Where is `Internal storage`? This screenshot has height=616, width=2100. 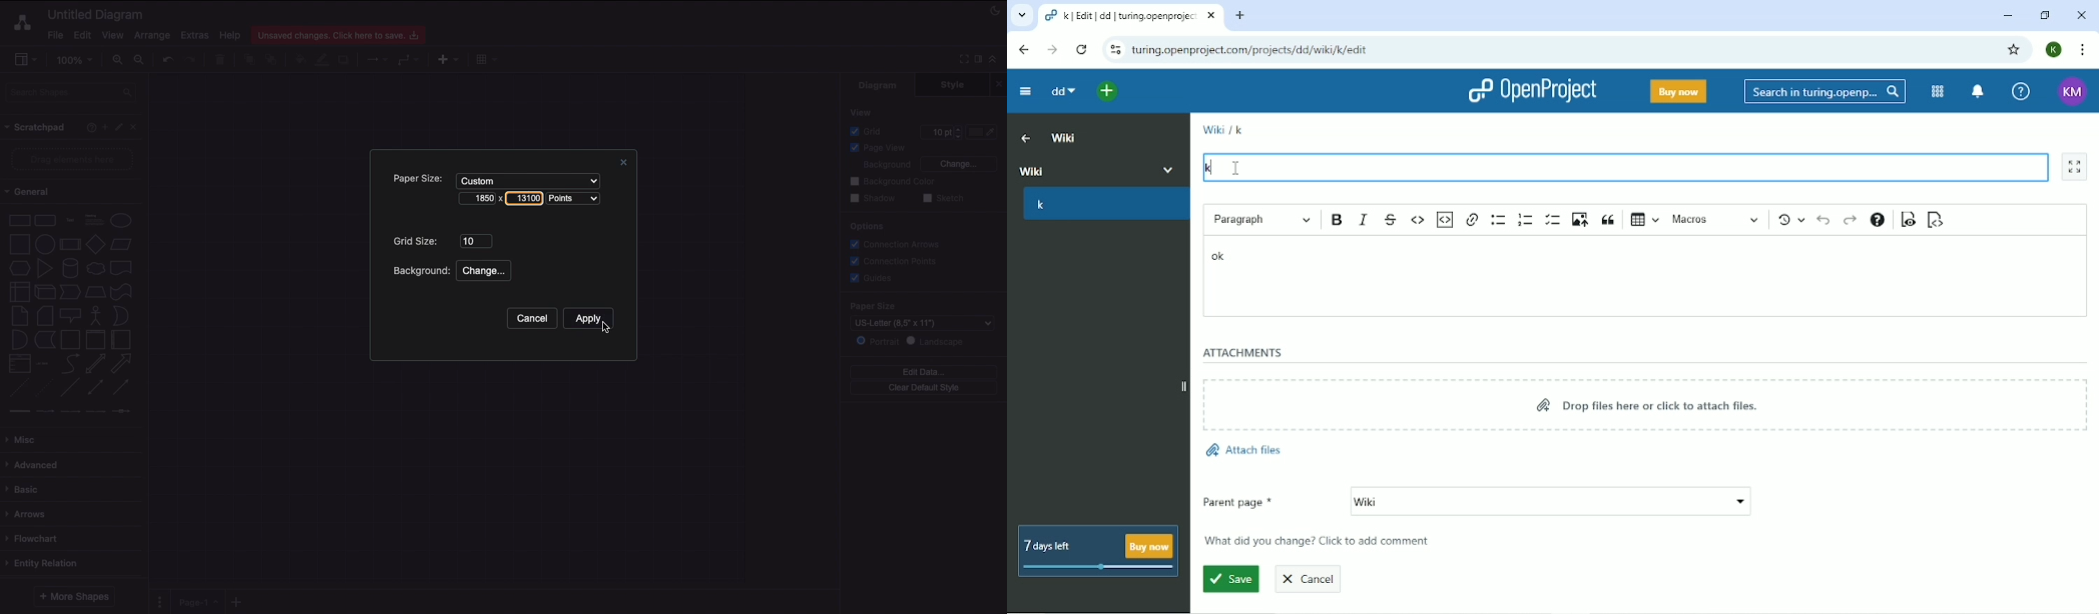 Internal storage is located at coordinates (19, 291).